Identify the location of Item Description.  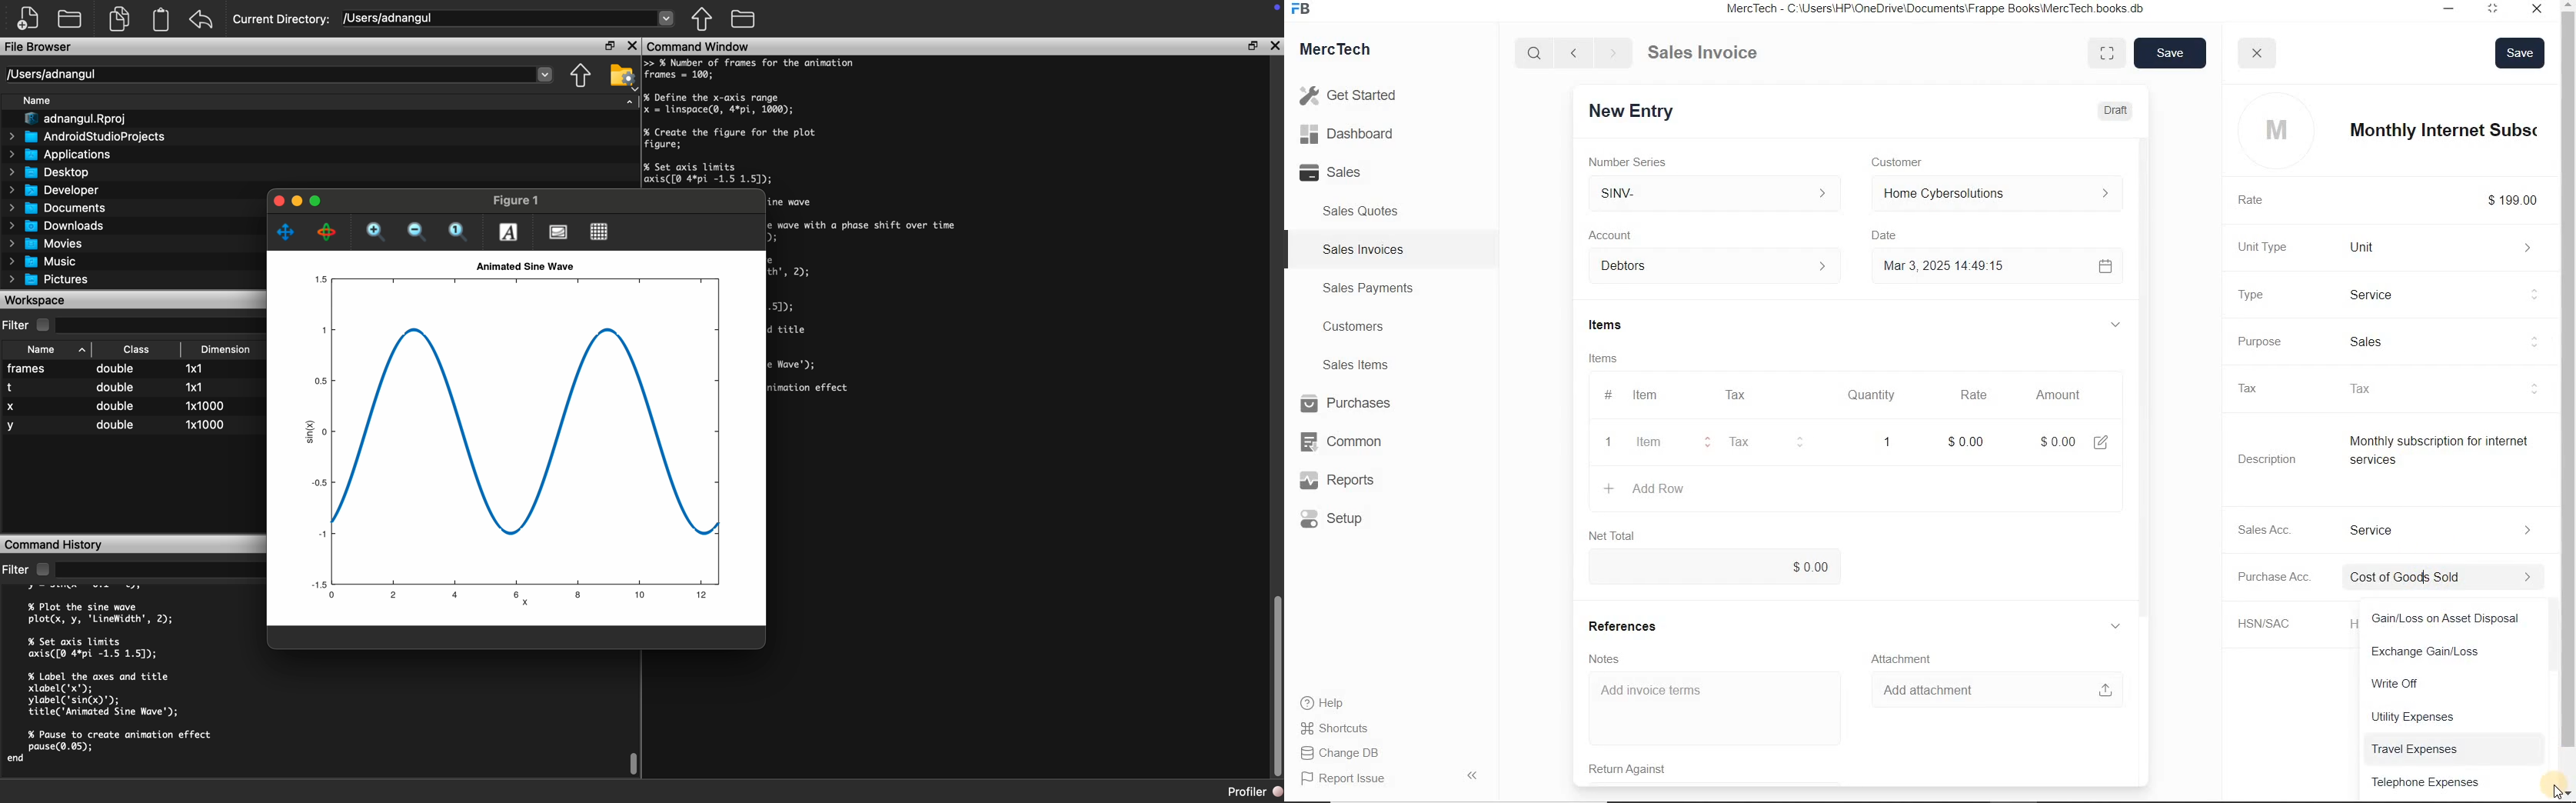
(2451, 457).